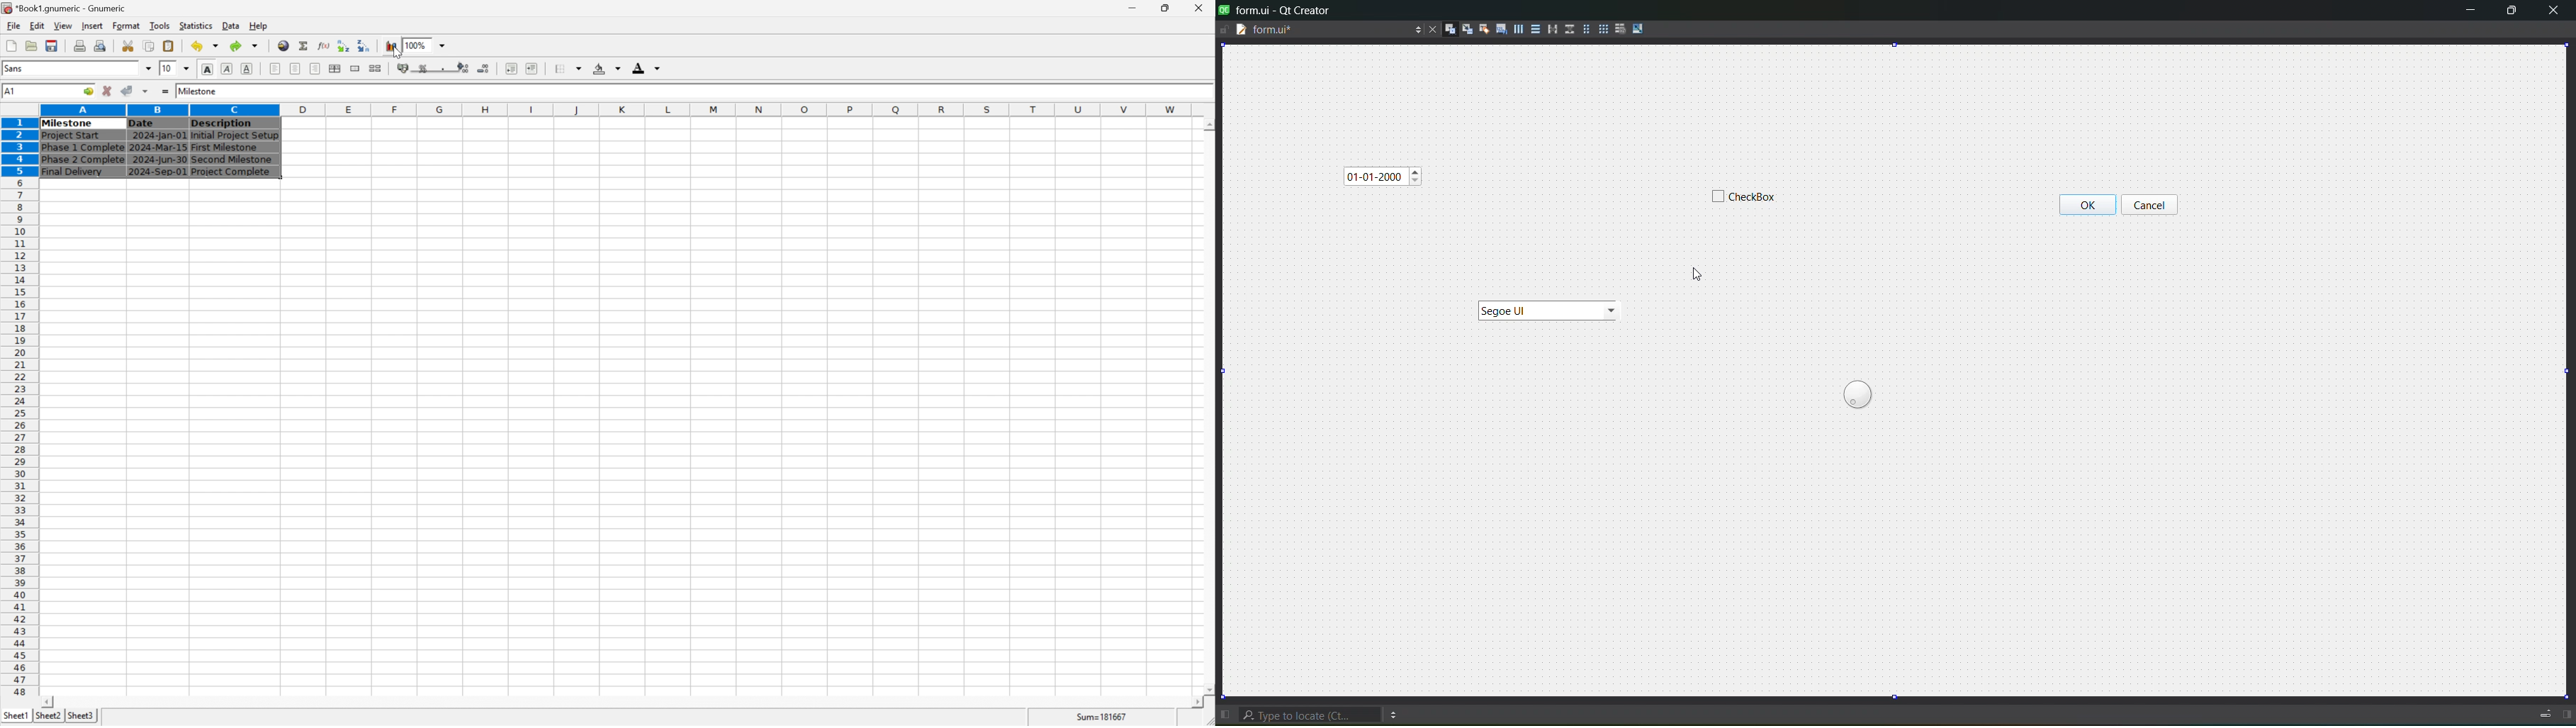 This screenshot has width=2576, height=728. What do you see at coordinates (622, 702) in the screenshot?
I see `scroll bar` at bounding box center [622, 702].